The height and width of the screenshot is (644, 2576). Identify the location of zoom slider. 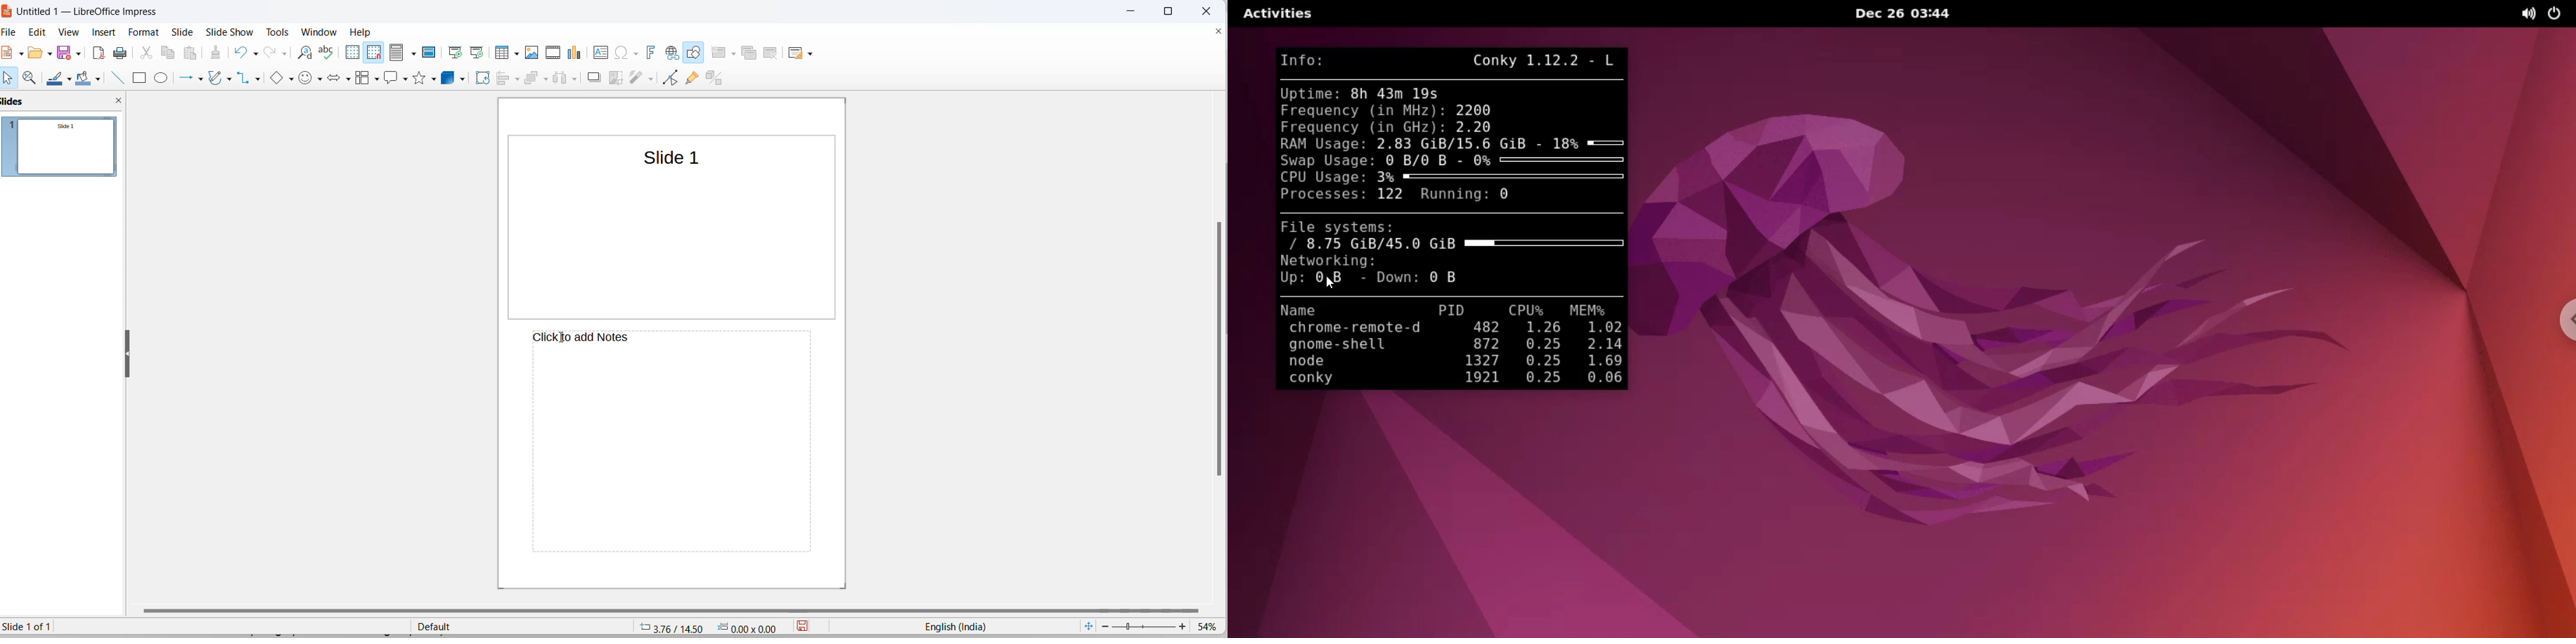
(1144, 626).